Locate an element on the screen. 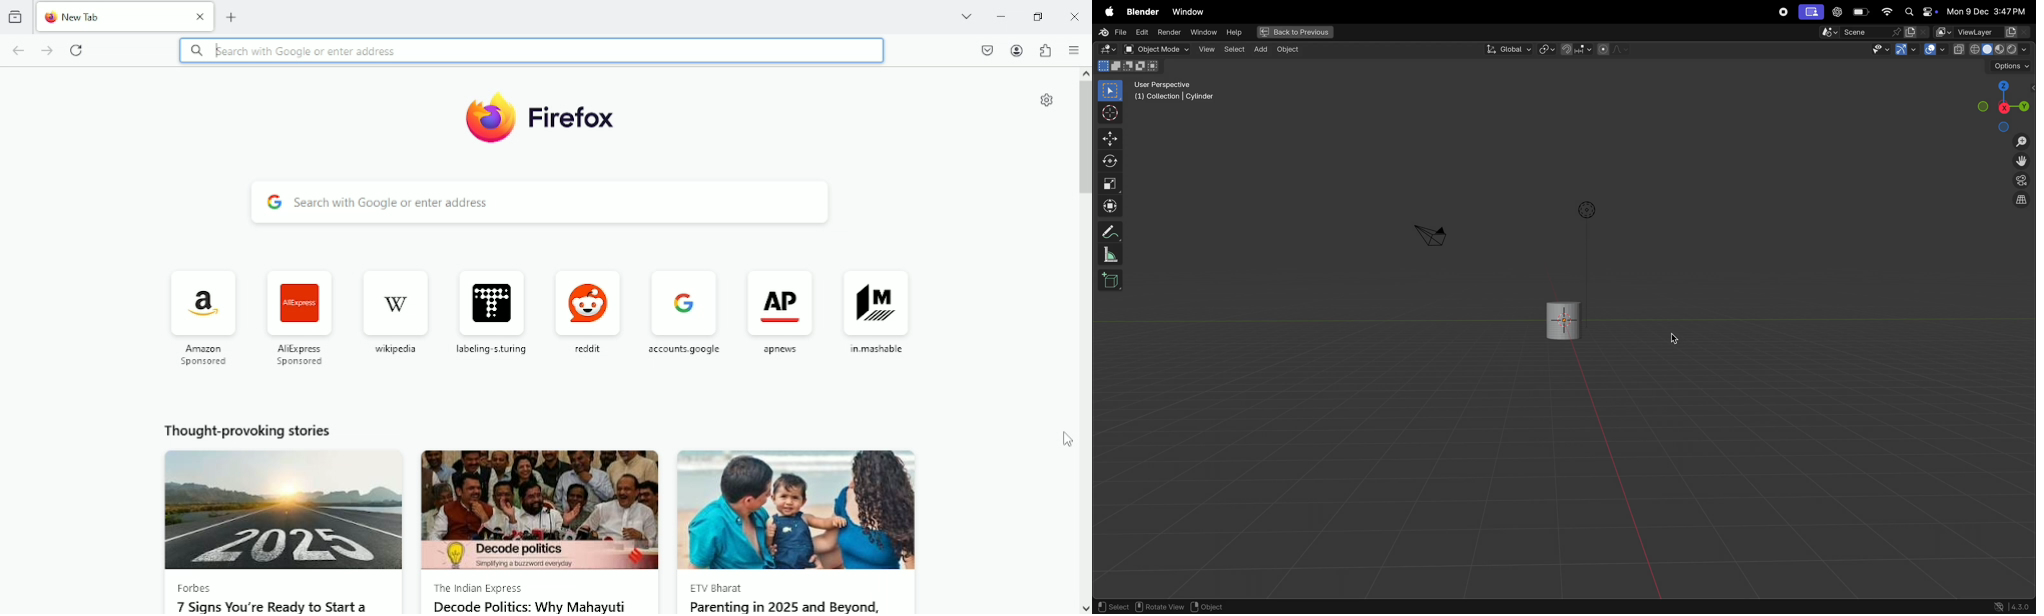 Image resolution: width=2044 pixels, height=616 pixels. 3d cube is located at coordinates (1111, 280).